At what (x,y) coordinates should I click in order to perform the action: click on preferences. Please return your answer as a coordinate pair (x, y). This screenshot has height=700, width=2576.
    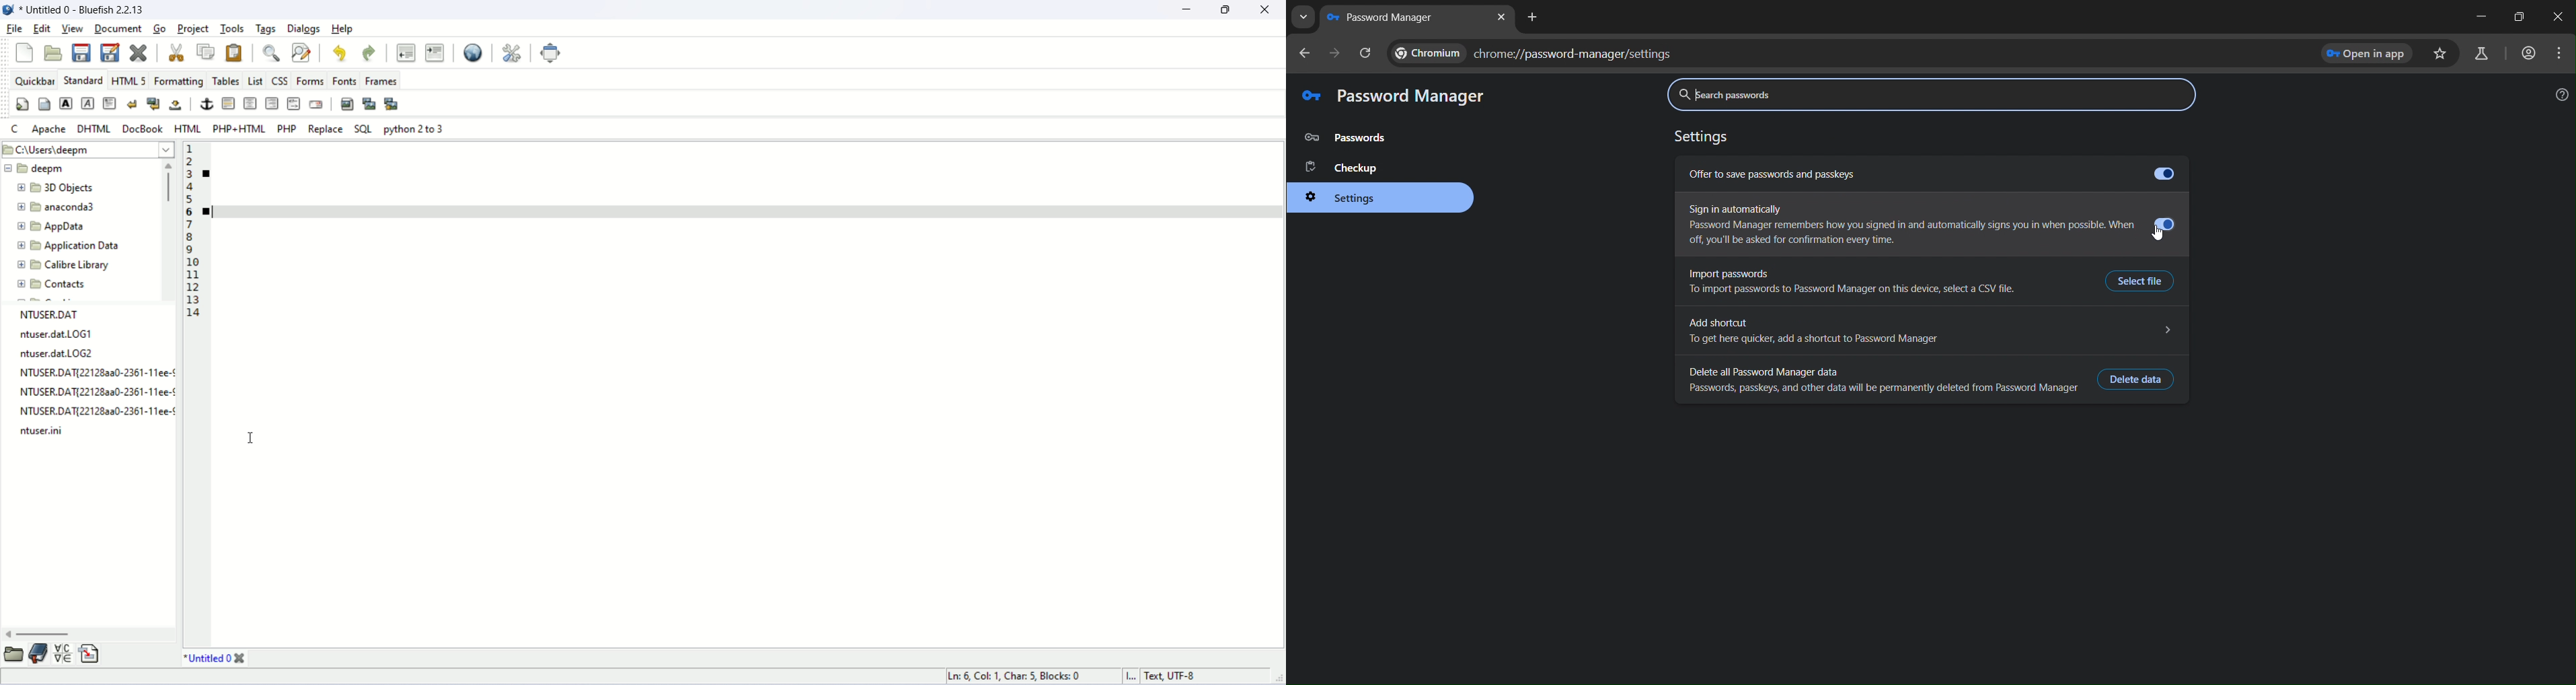
    Looking at the image, I should click on (513, 54).